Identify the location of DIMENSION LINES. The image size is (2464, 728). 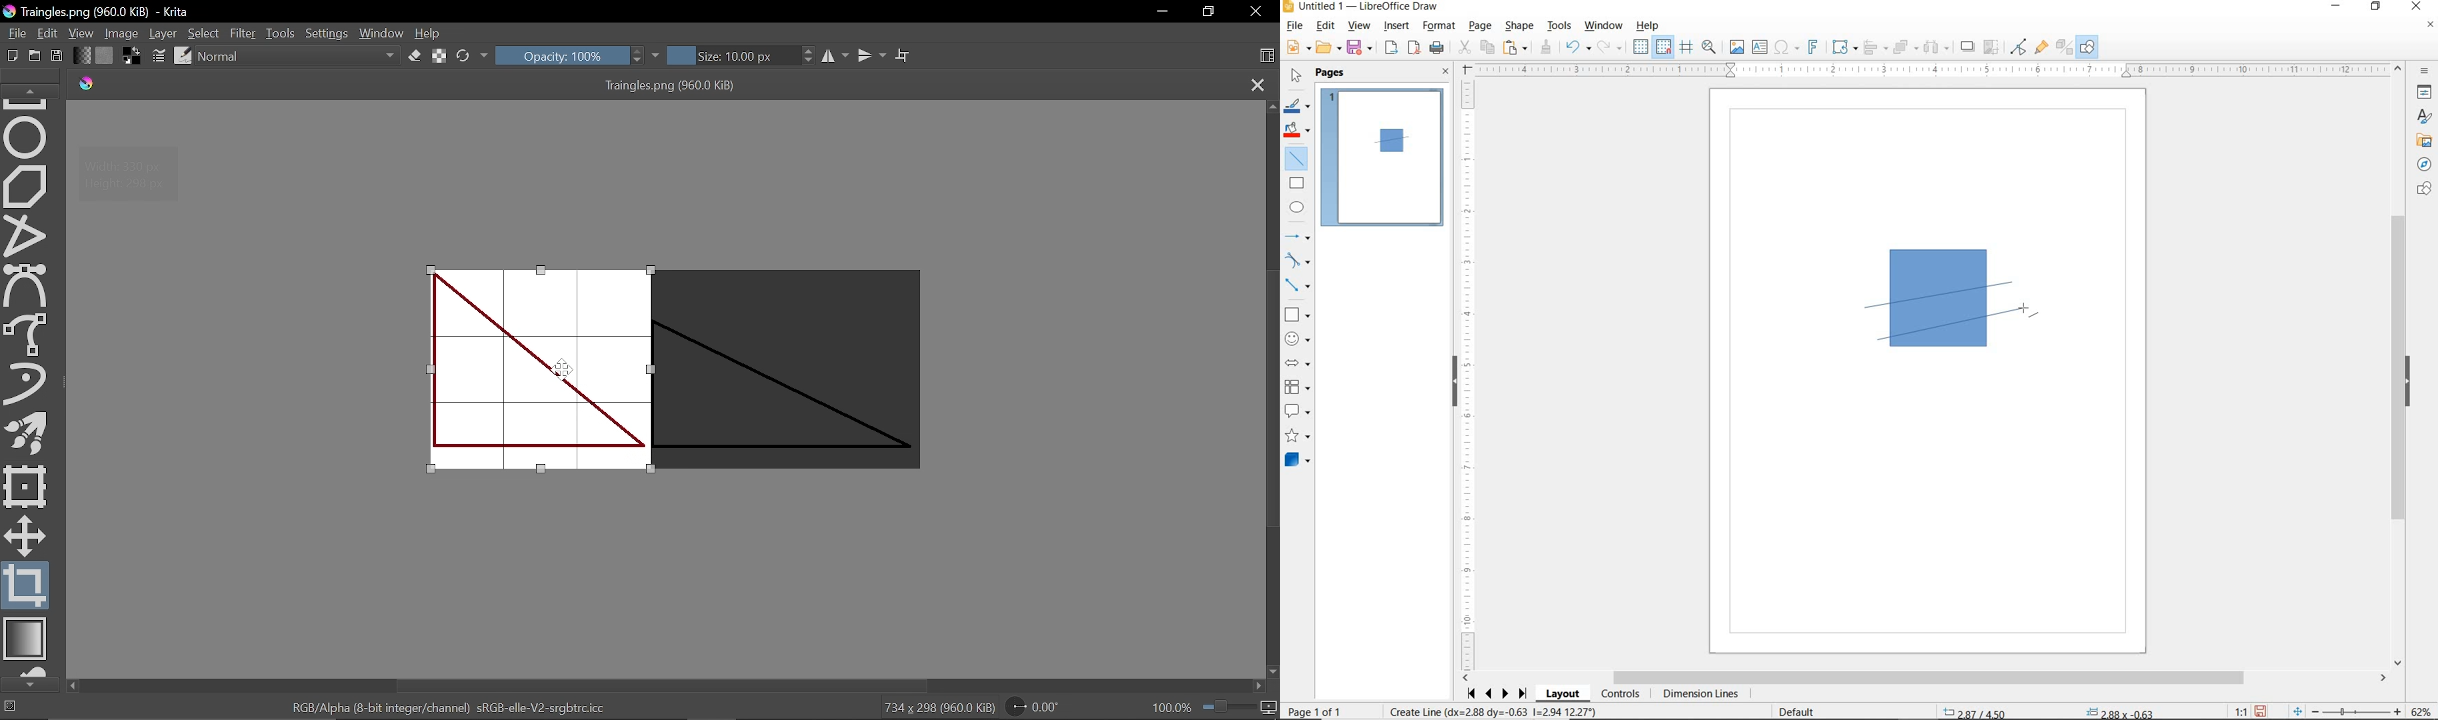
(1700, 694).